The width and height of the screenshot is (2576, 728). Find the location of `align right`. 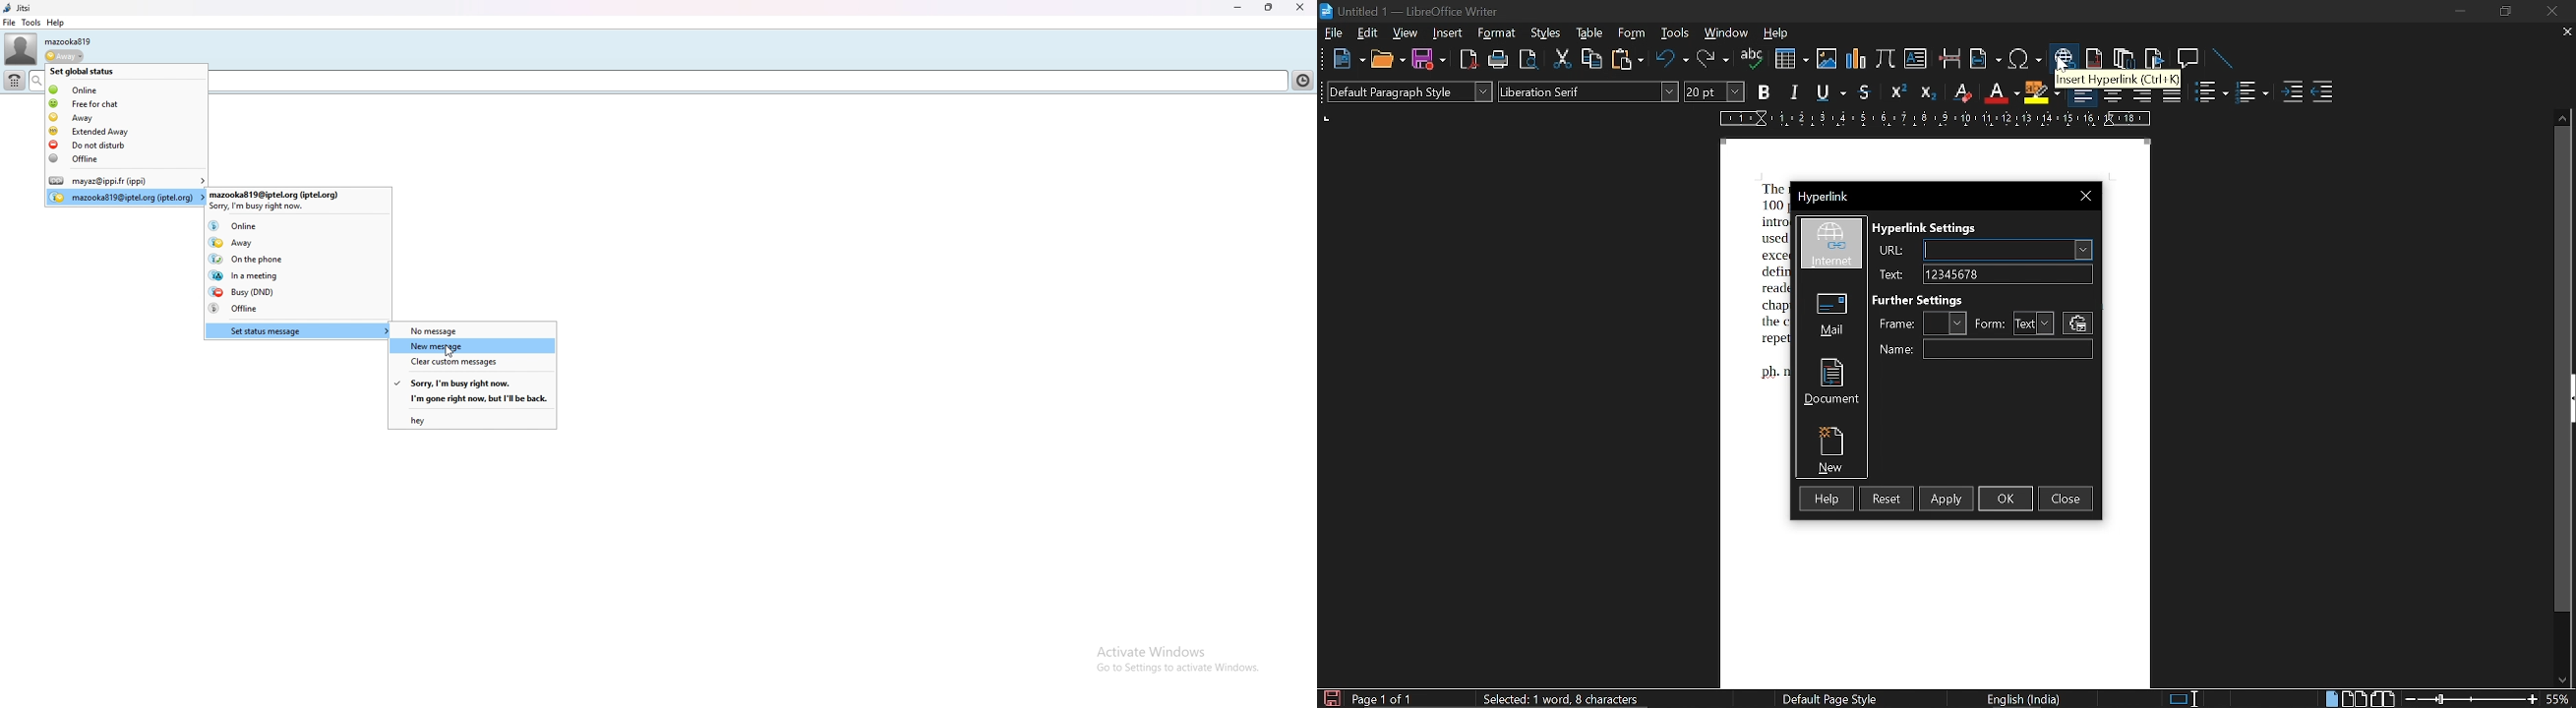

align right is located at coordinates (2141, 93).